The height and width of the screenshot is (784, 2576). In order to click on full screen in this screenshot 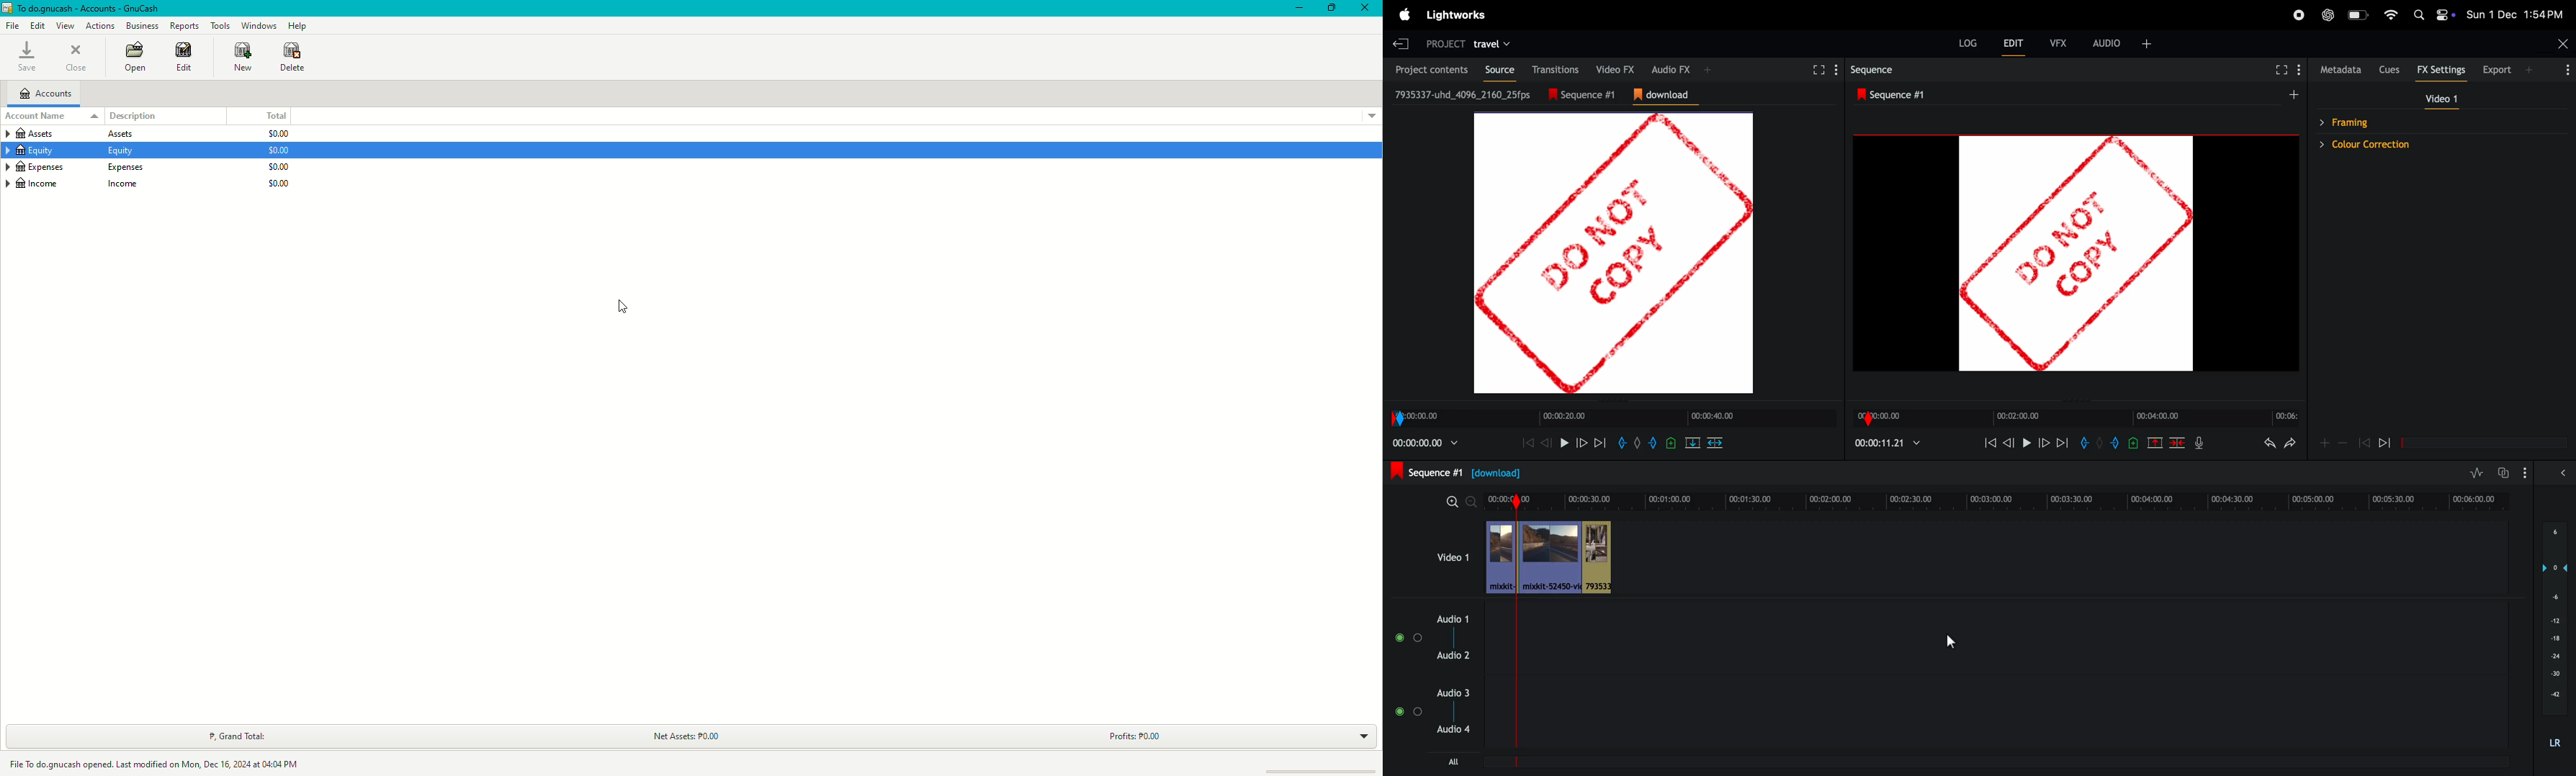, I will do `click(2282, 70)`.